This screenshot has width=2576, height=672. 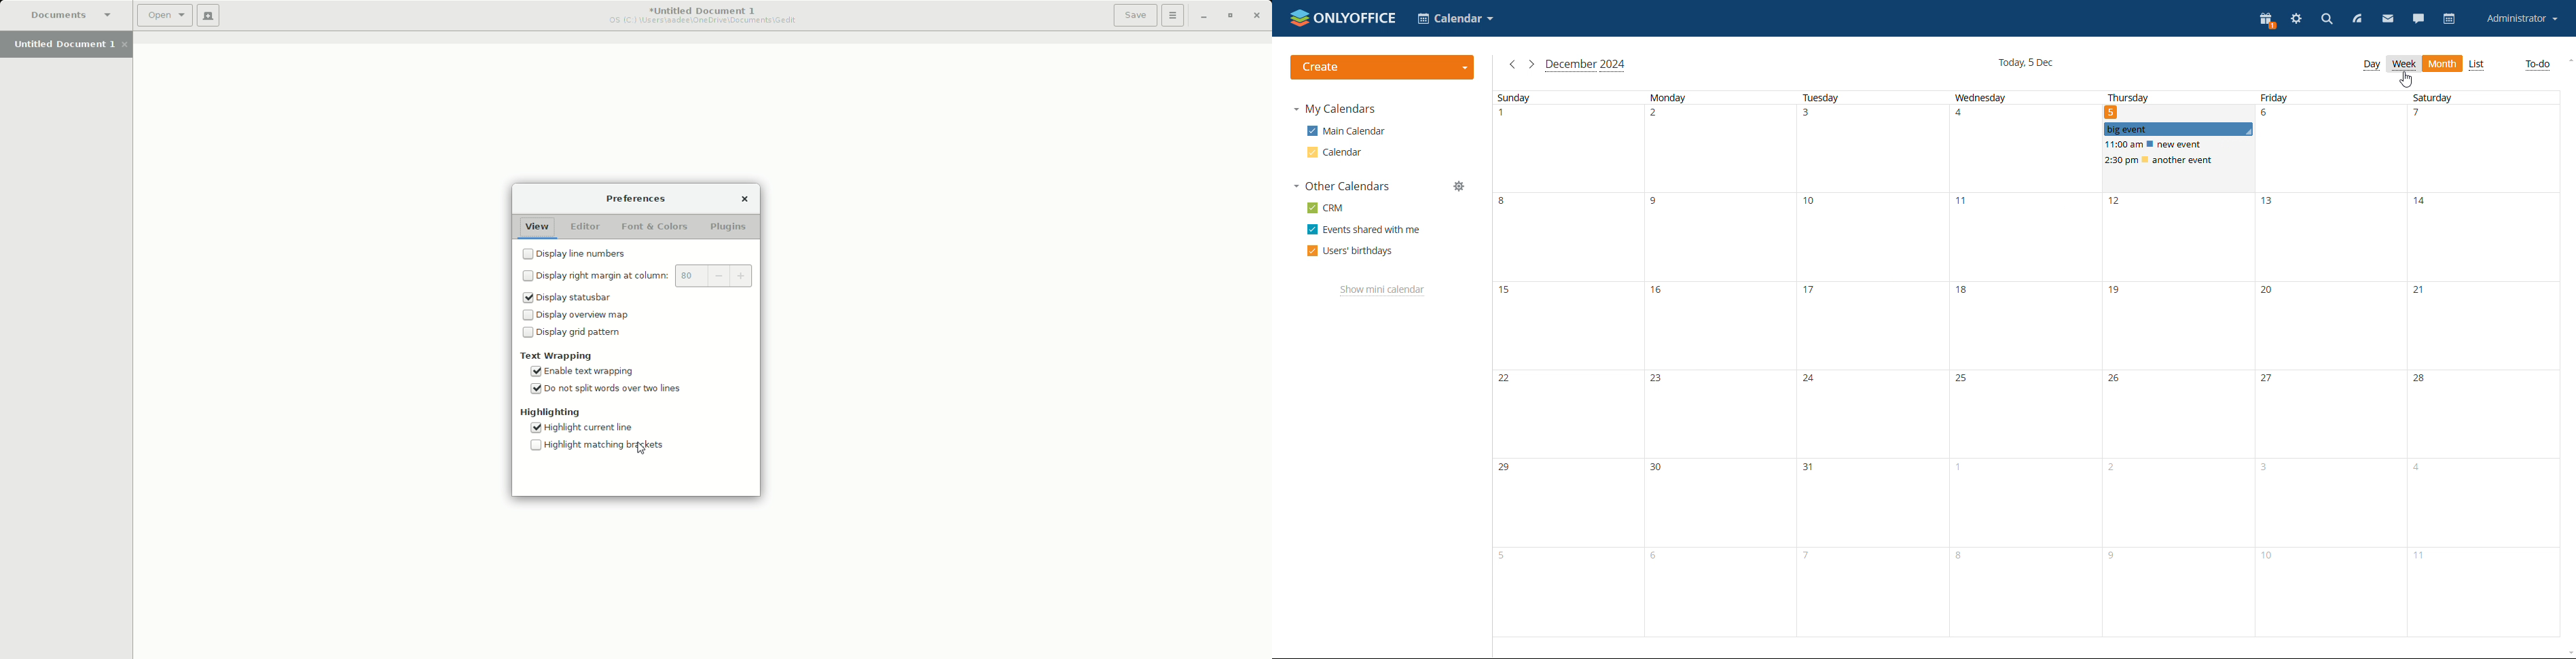 I want to click on 80, so click(x=715, y=276).